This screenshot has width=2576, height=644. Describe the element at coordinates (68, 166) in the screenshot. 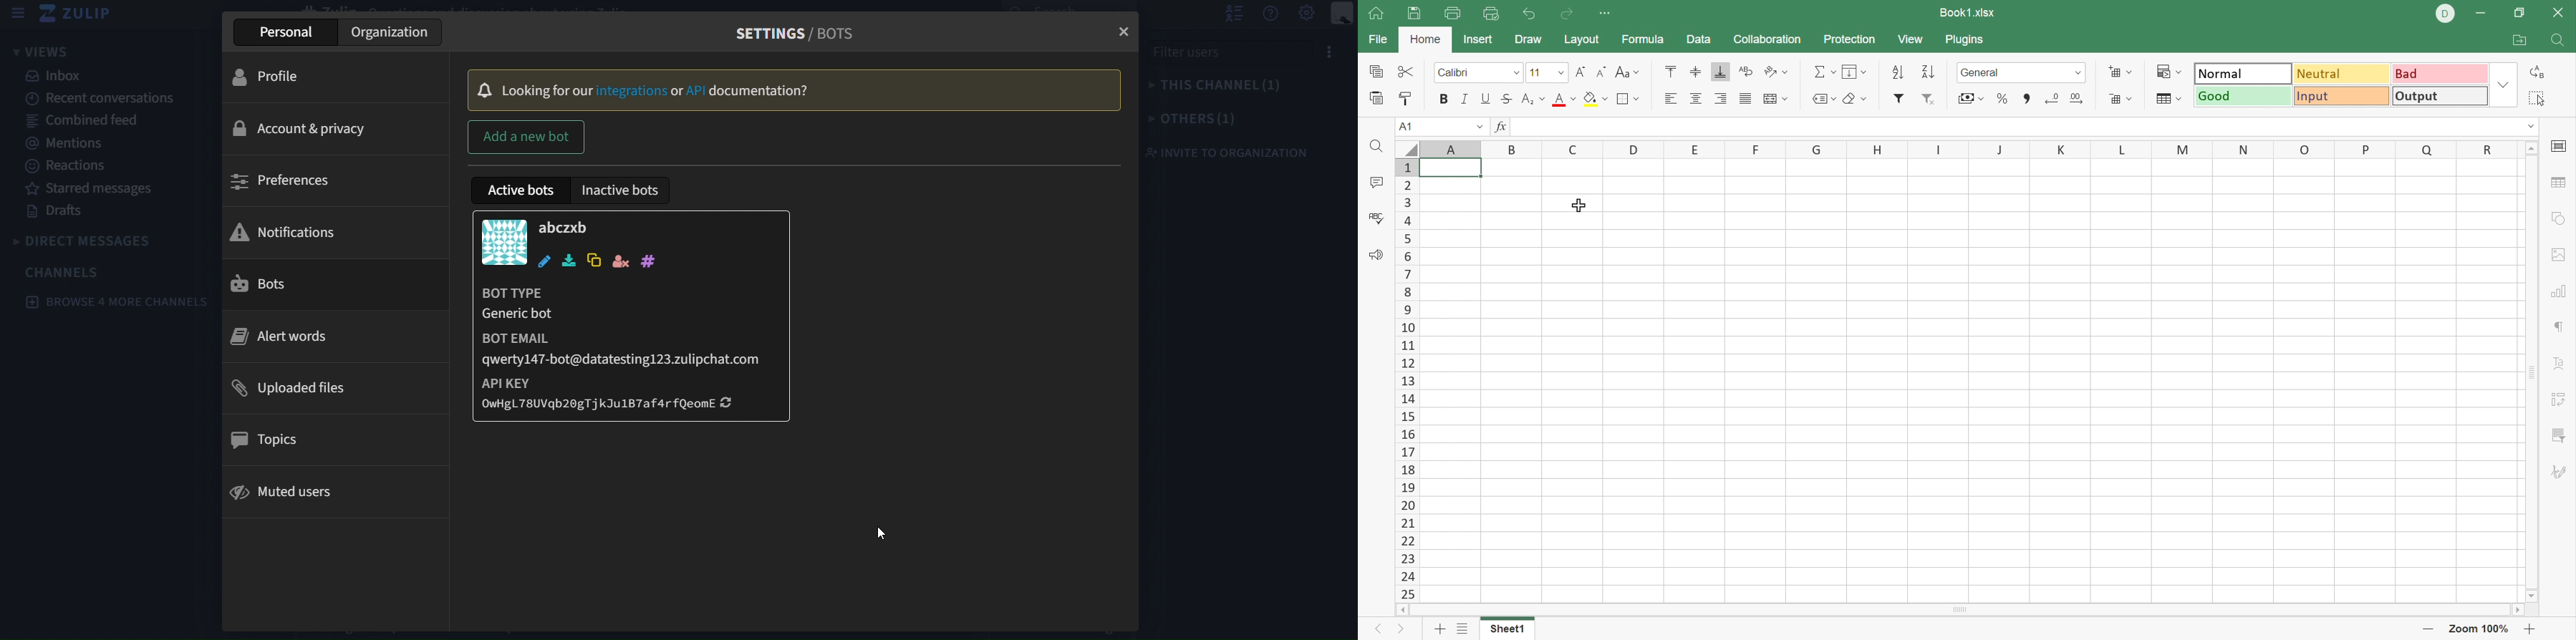

I see `reactions` at that location.